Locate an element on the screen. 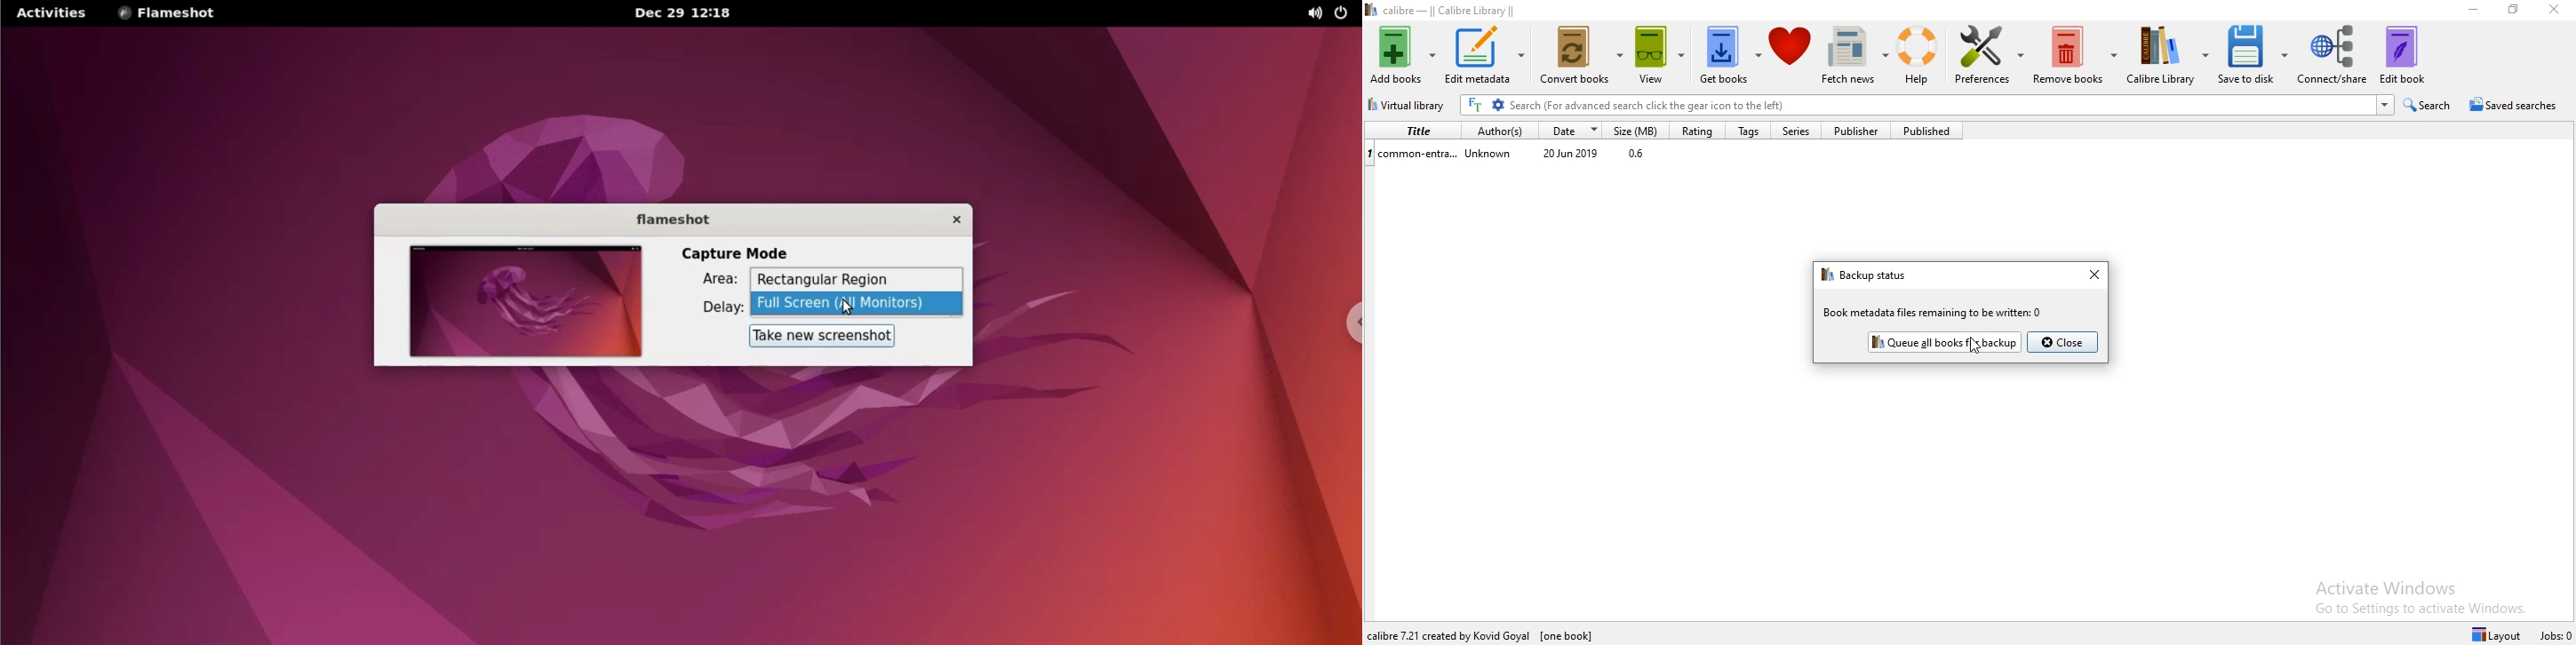 Image resolution: width=2576 pixels, height=672 pixels. book metadata files remaining to be written: 0 is located at coordinates (1934, 314).